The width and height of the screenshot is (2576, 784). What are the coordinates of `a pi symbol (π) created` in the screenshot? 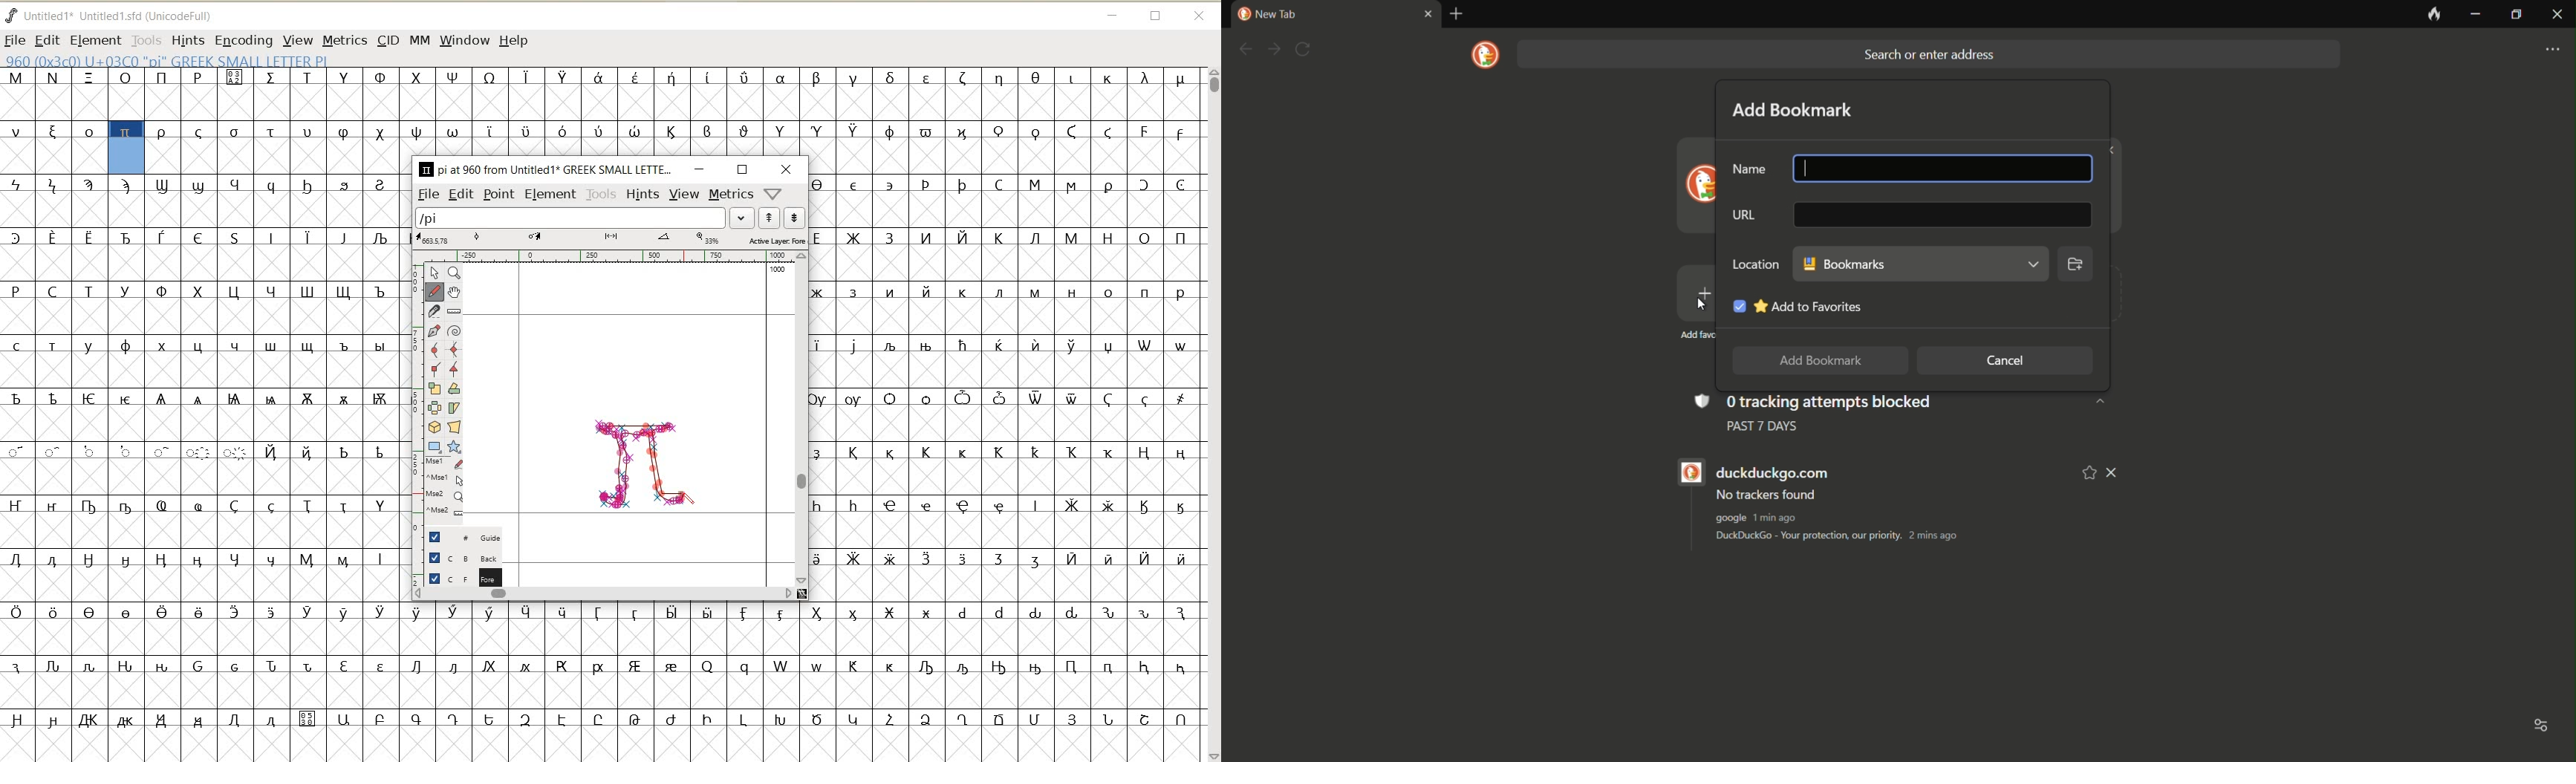 It's located at (654, 469).